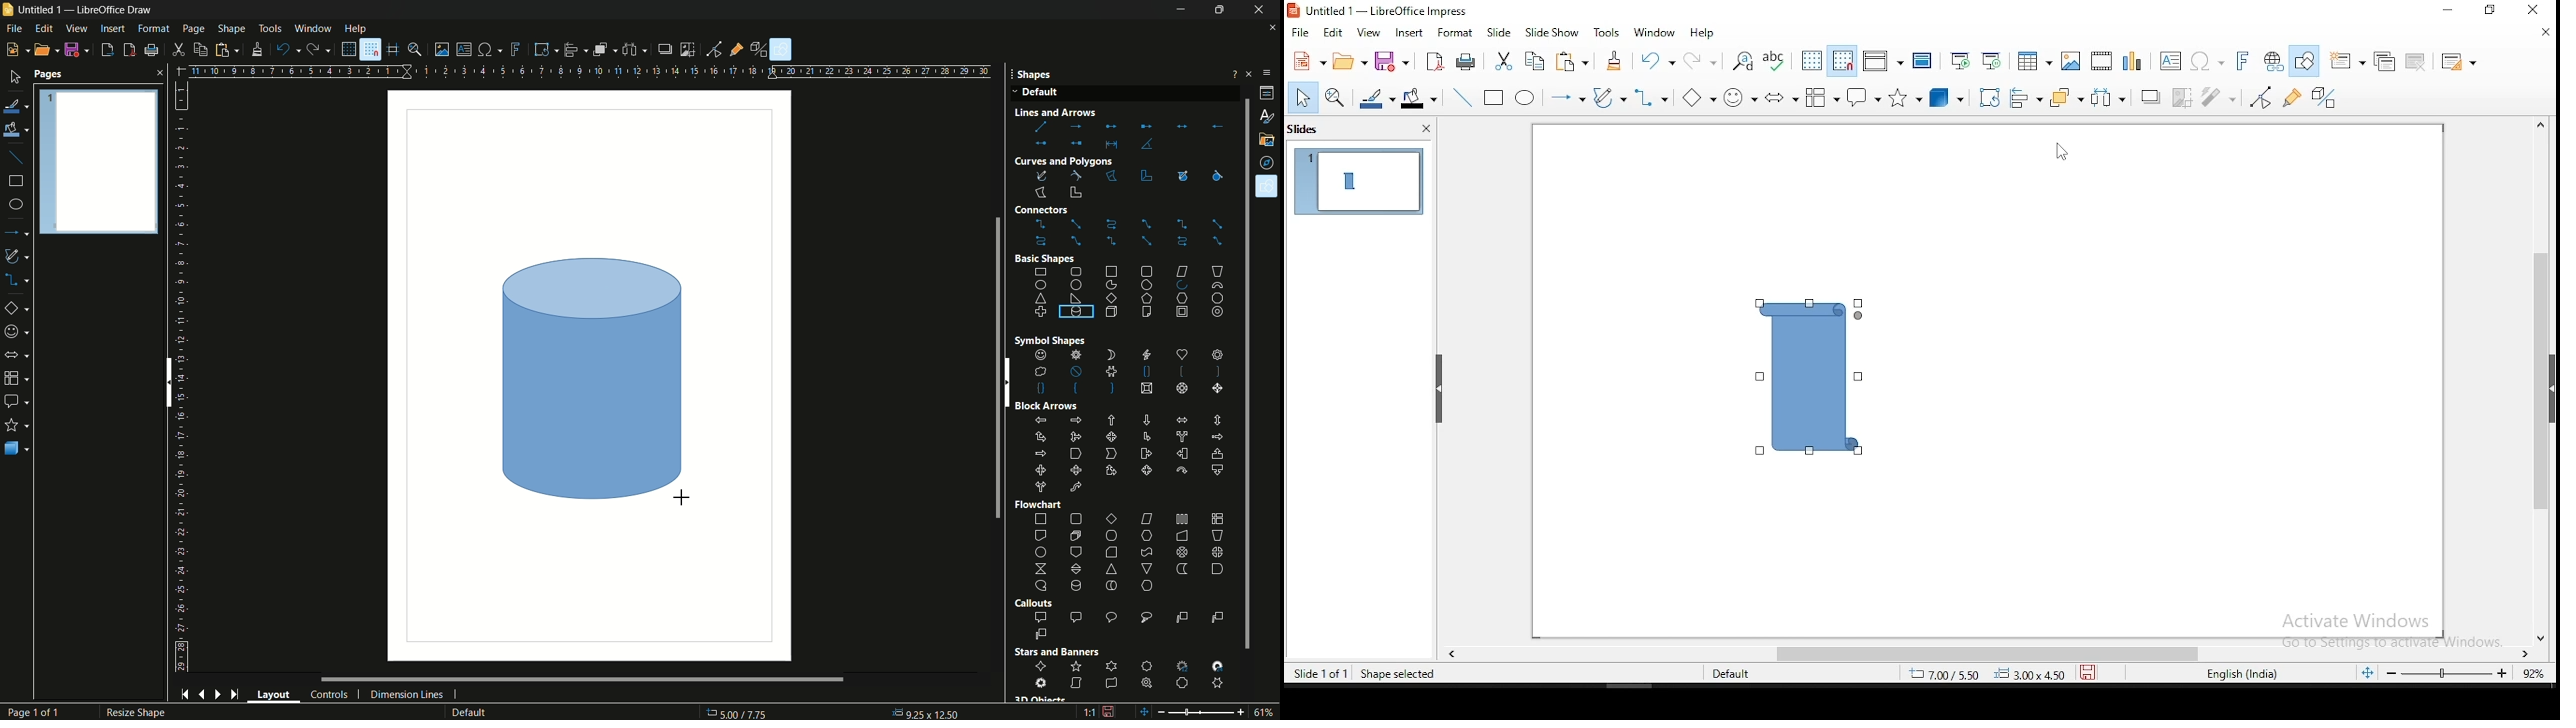  What do you see at coordinates (1129, 233) in the screenshot?
I see `connectors` at bounding box center [1129, 233].